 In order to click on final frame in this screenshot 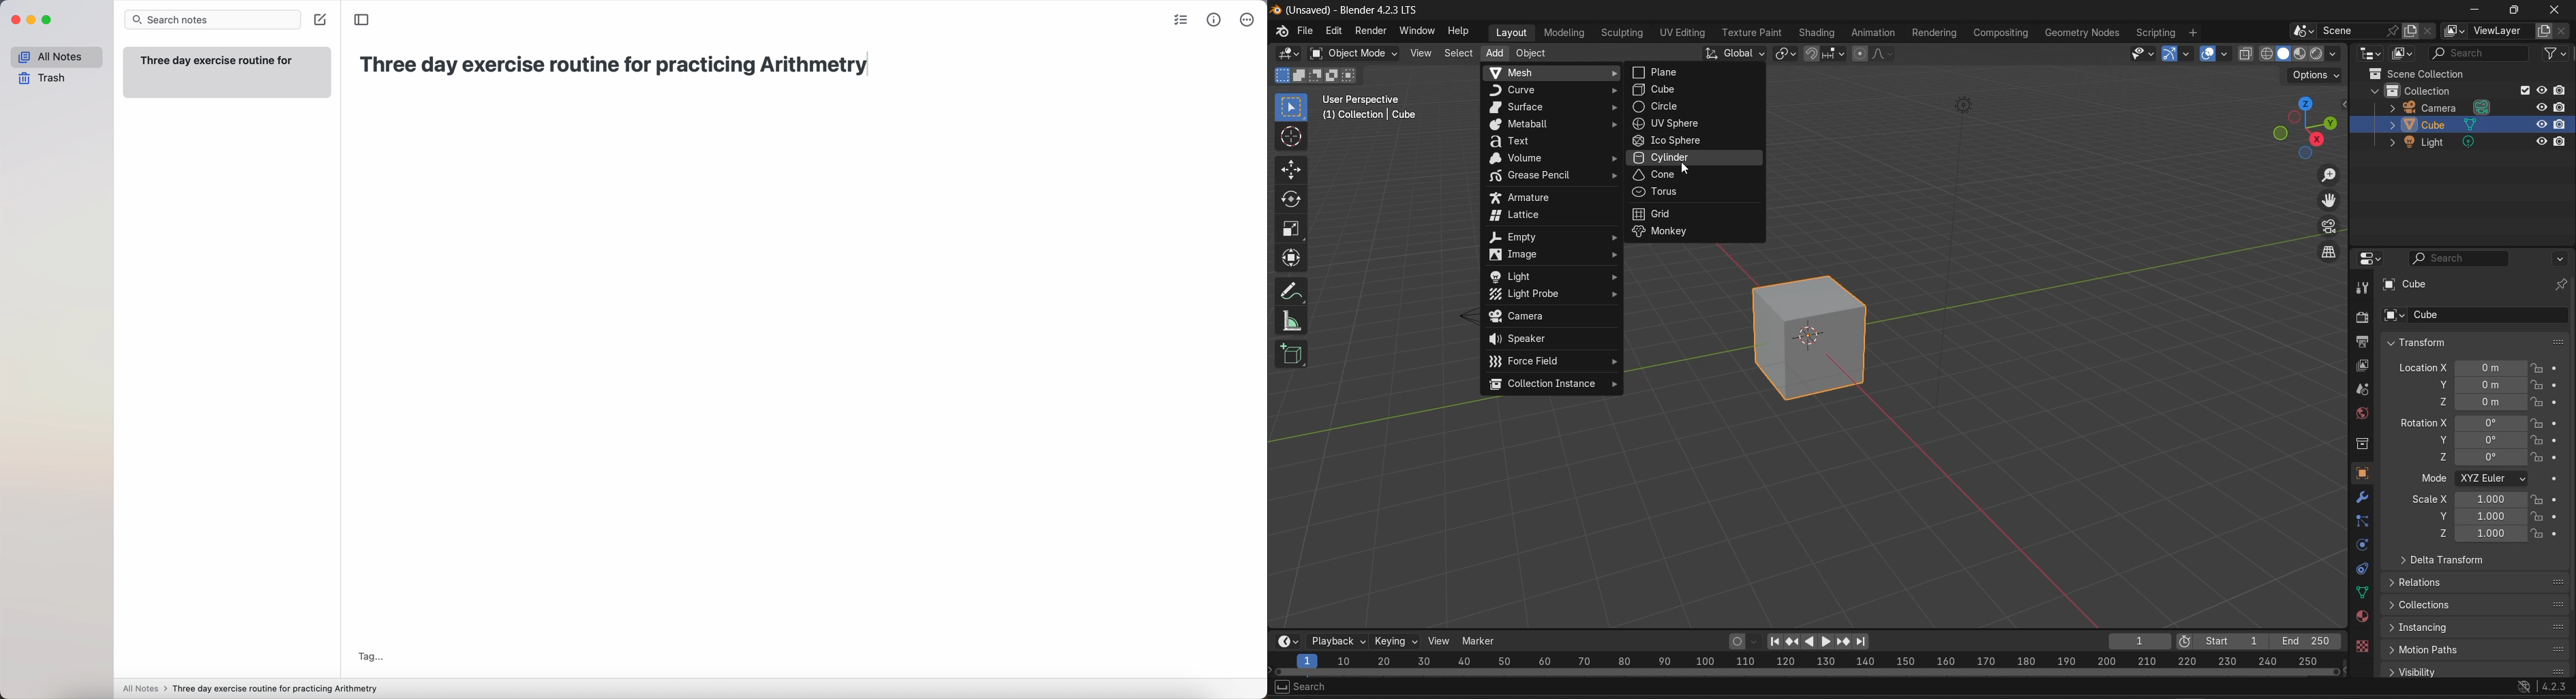, I will do `click(2305, 638)`.